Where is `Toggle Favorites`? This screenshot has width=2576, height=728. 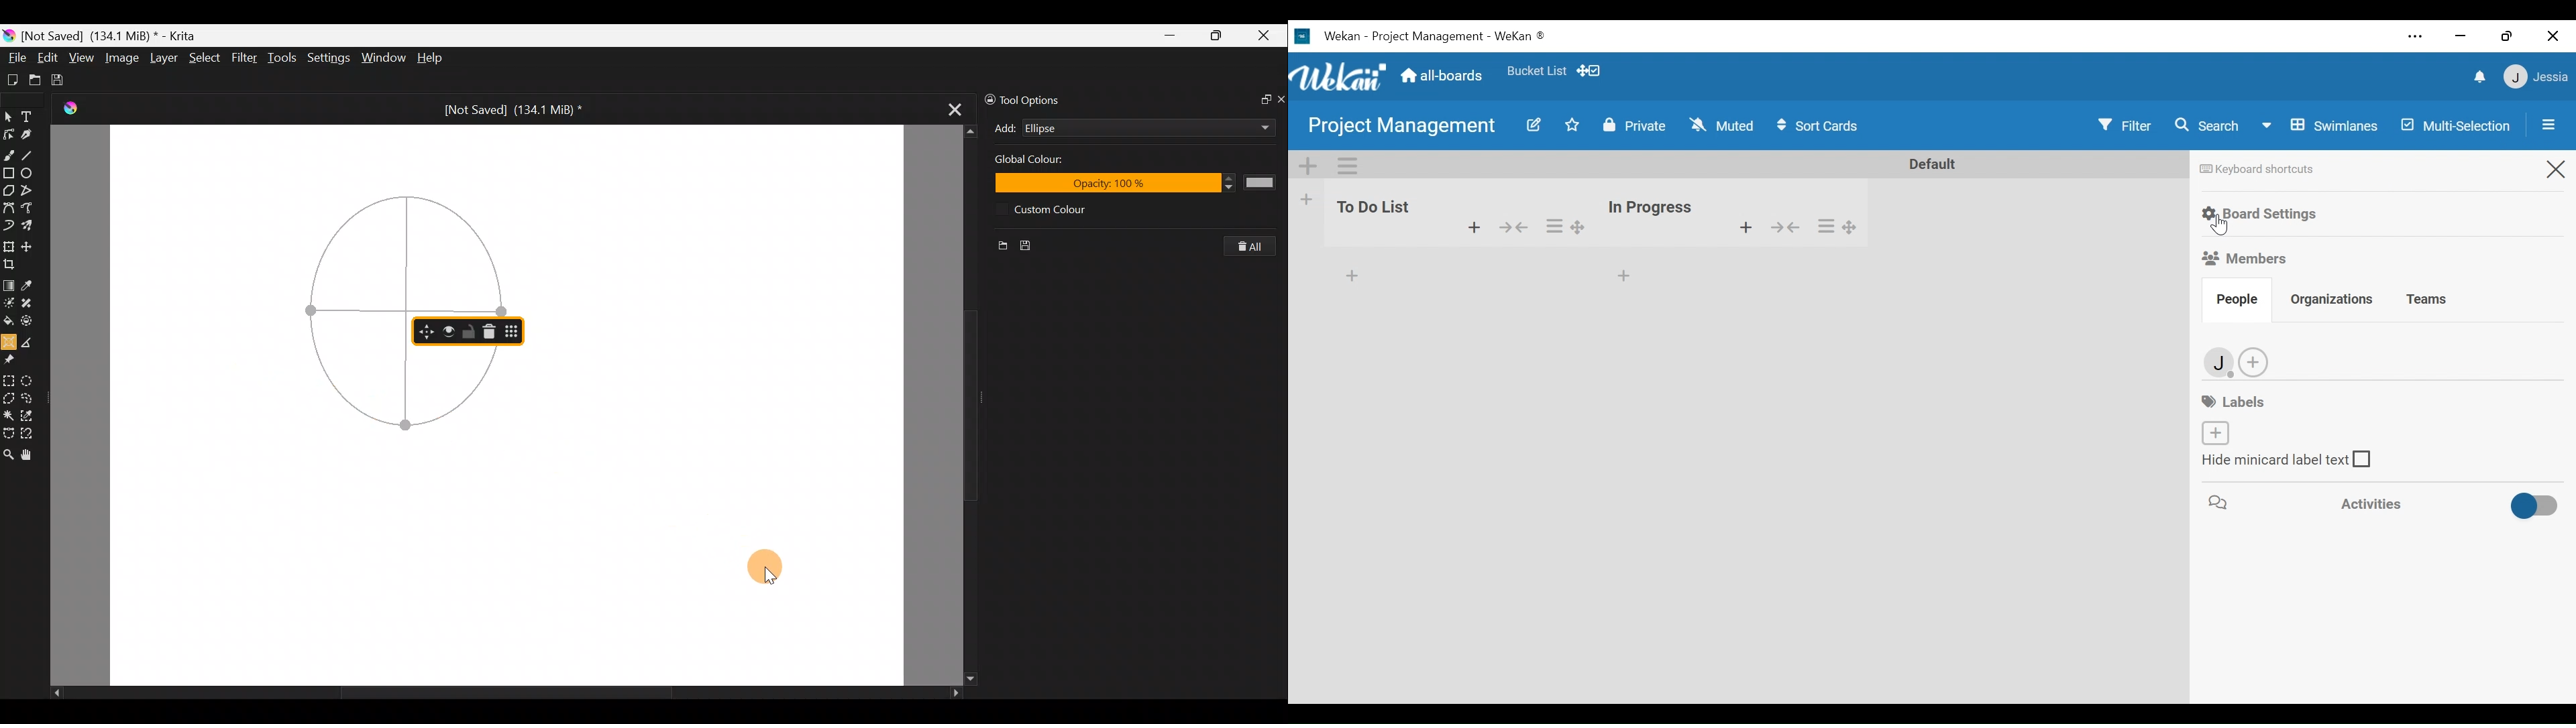
Toggle Favorites is located at coordinates (1572, 125).